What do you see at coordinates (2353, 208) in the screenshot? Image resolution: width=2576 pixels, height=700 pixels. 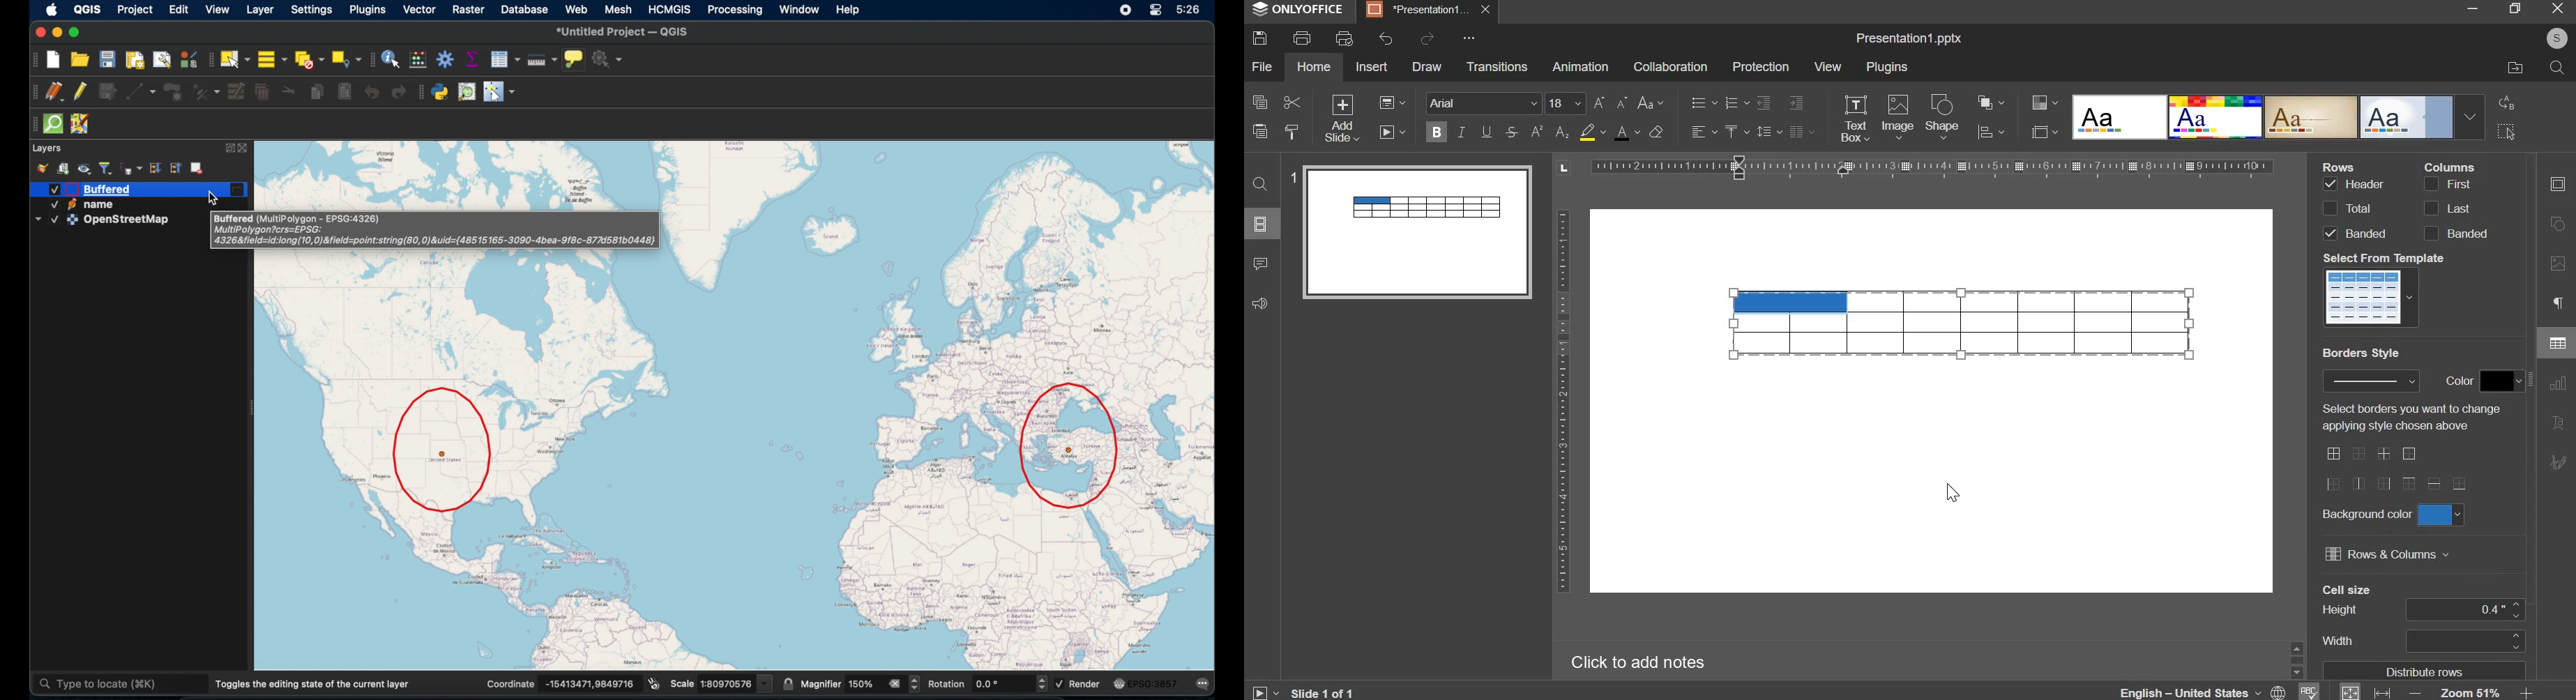 I see `rows` at bounding box center [2353, 208].